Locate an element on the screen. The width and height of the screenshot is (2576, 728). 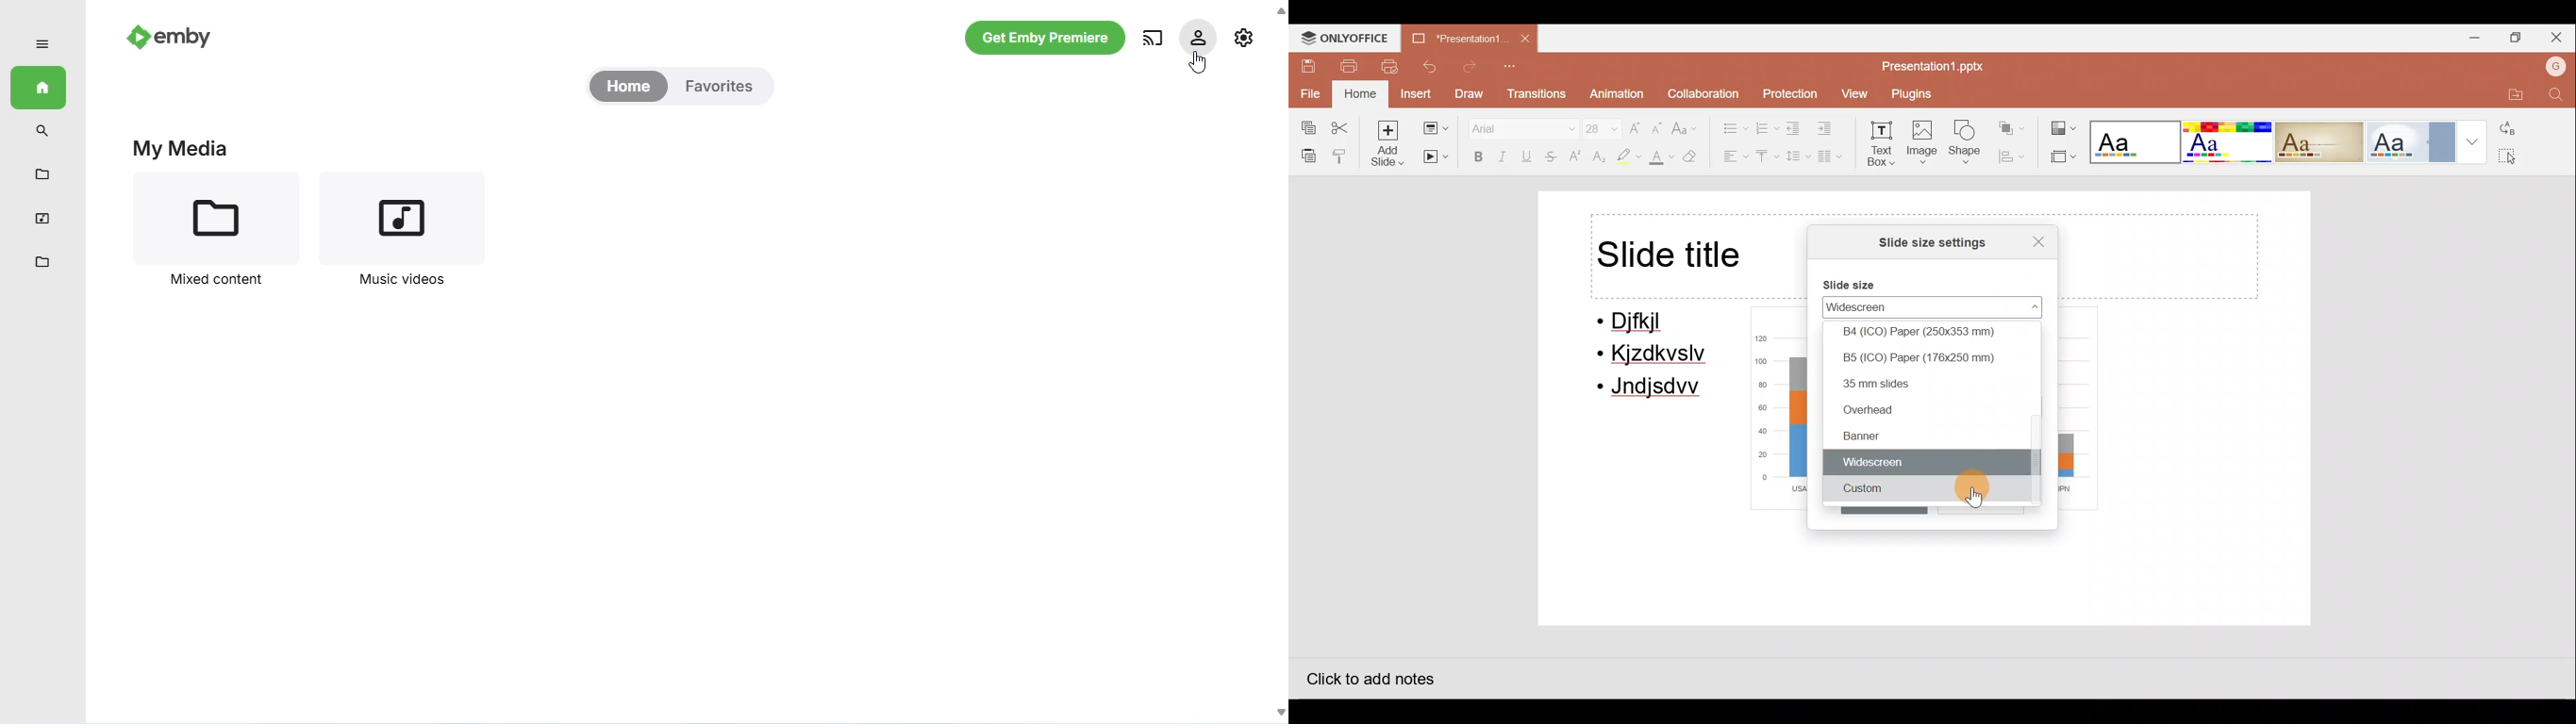
Plugins is located at coordinates (1917, 94).